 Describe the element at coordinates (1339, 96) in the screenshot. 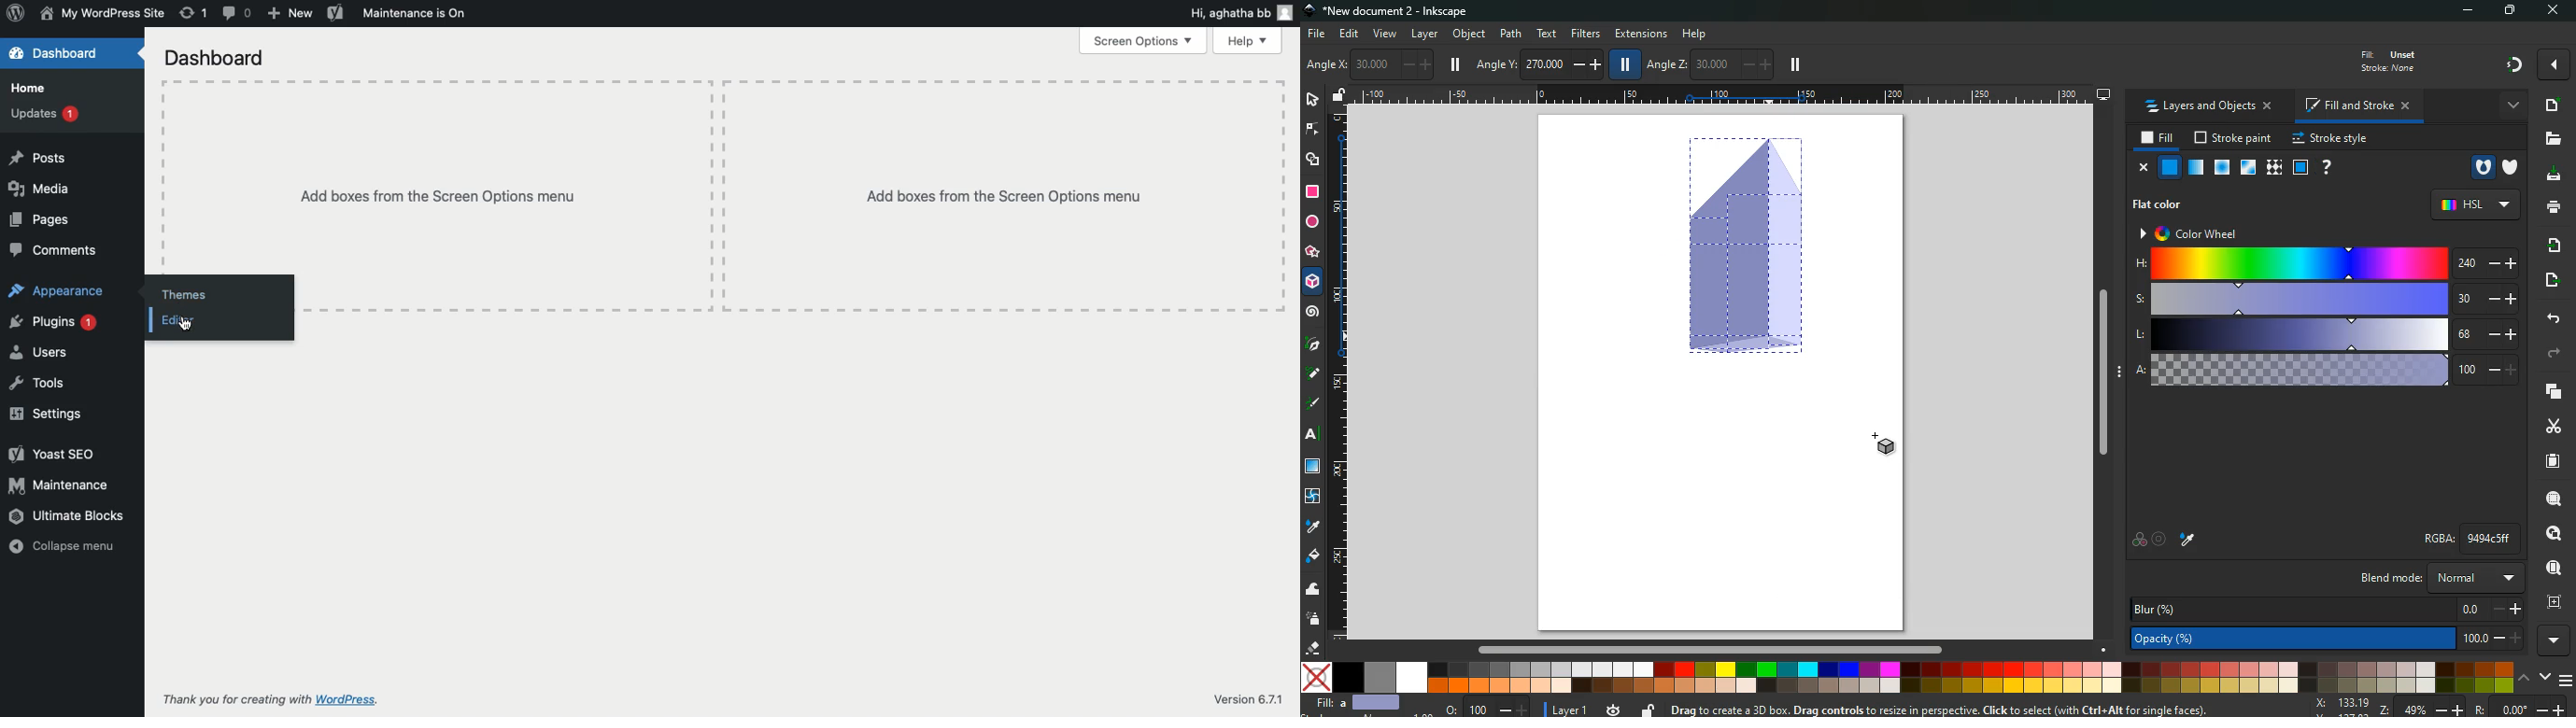

I see `unlock` at that location.